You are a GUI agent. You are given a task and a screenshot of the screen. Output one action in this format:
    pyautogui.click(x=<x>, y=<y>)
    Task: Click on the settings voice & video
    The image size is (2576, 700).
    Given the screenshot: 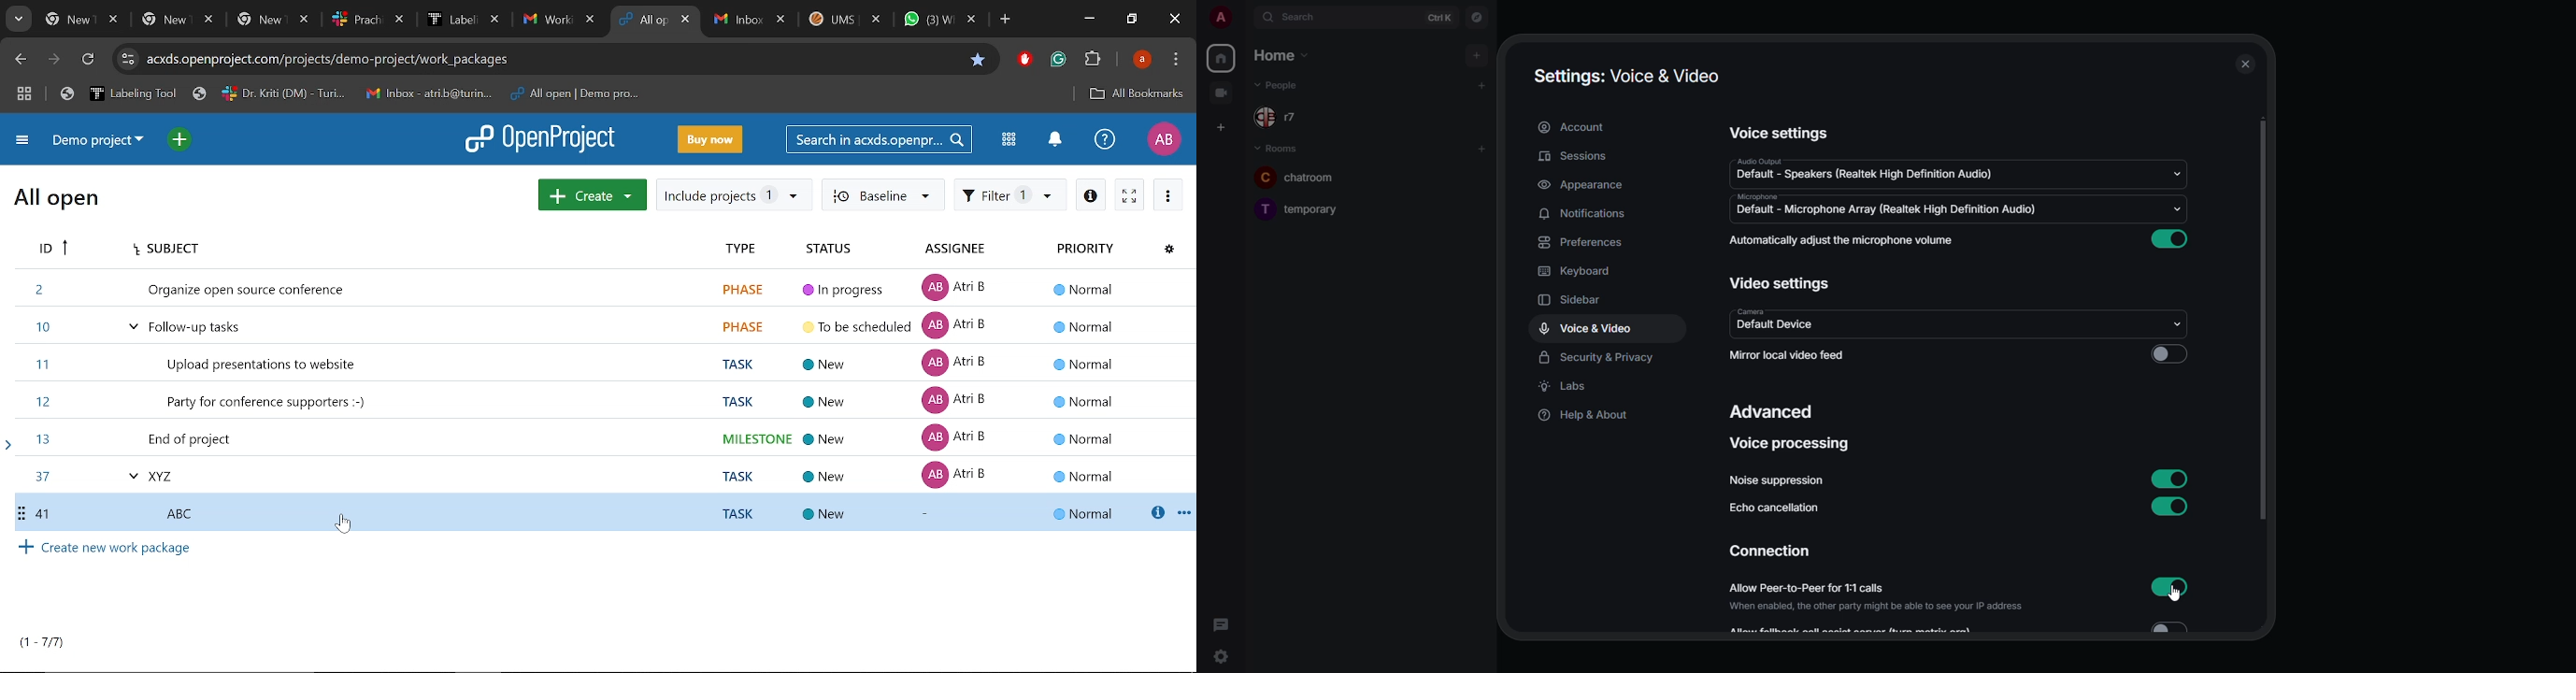 What is the action you would take?
    pyautogui.click(x=1626, y=77)
    